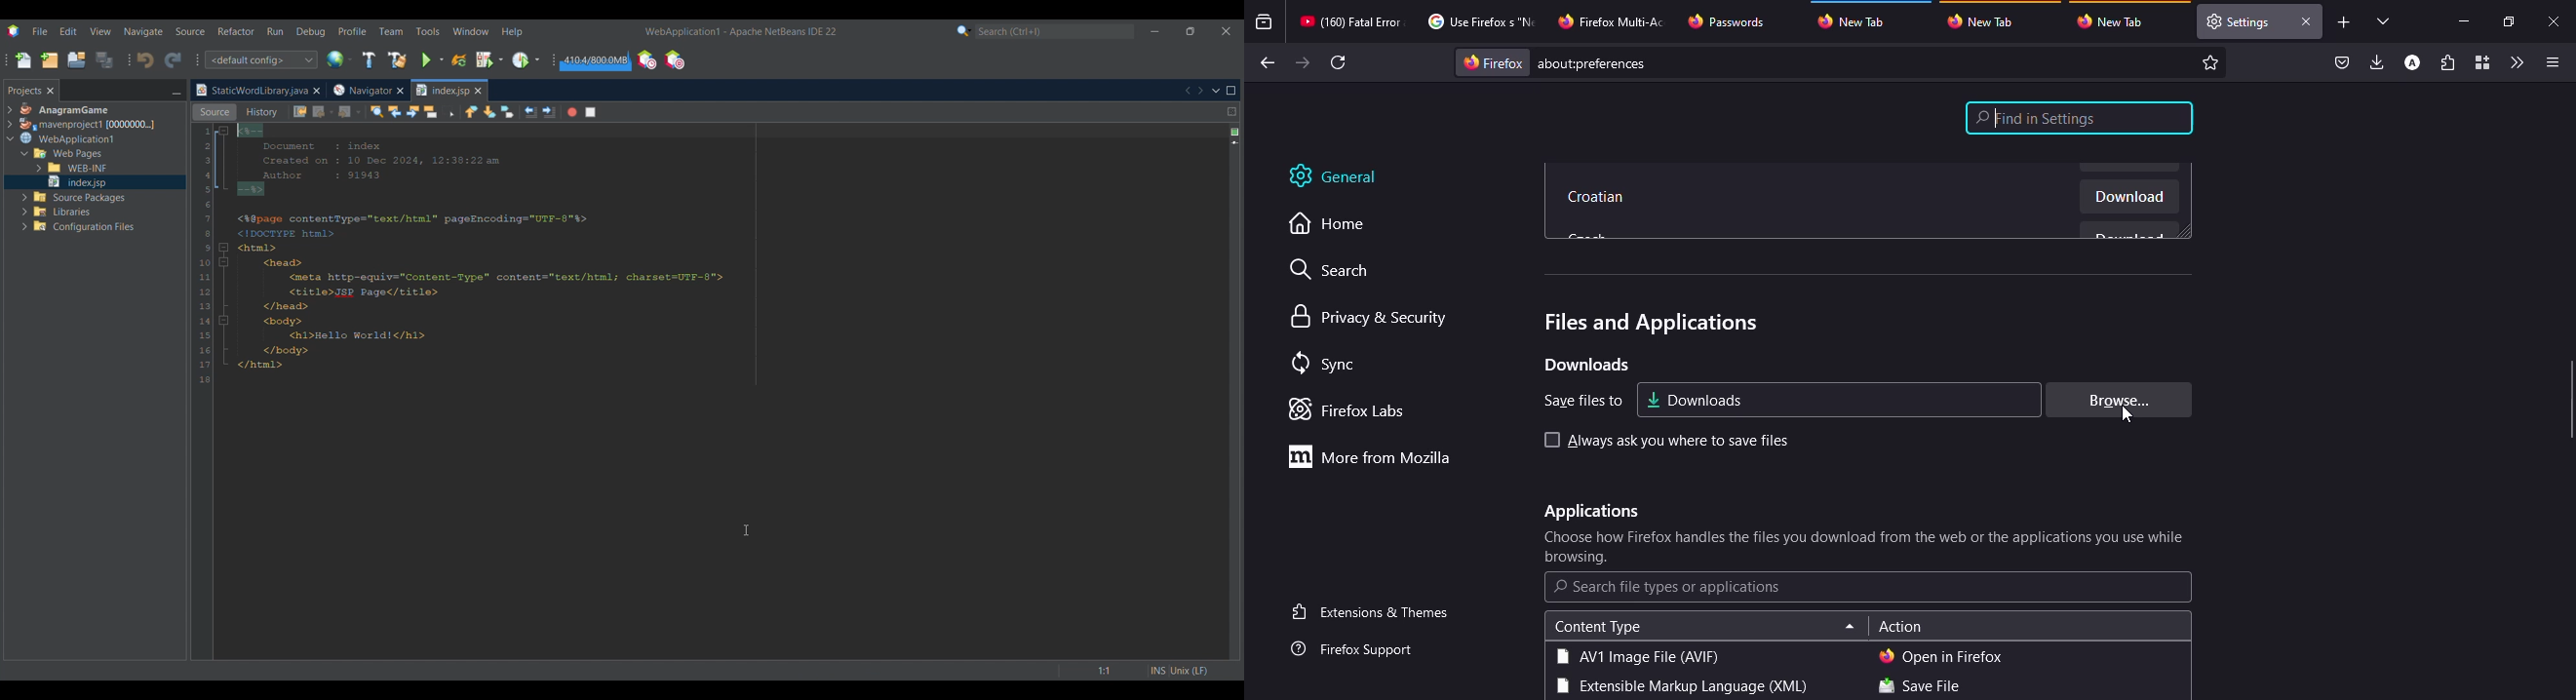  What do you see at coordinates (2342, 63) in the screenshot?
I see `save to pocket` at bounding box center [2342, 63].